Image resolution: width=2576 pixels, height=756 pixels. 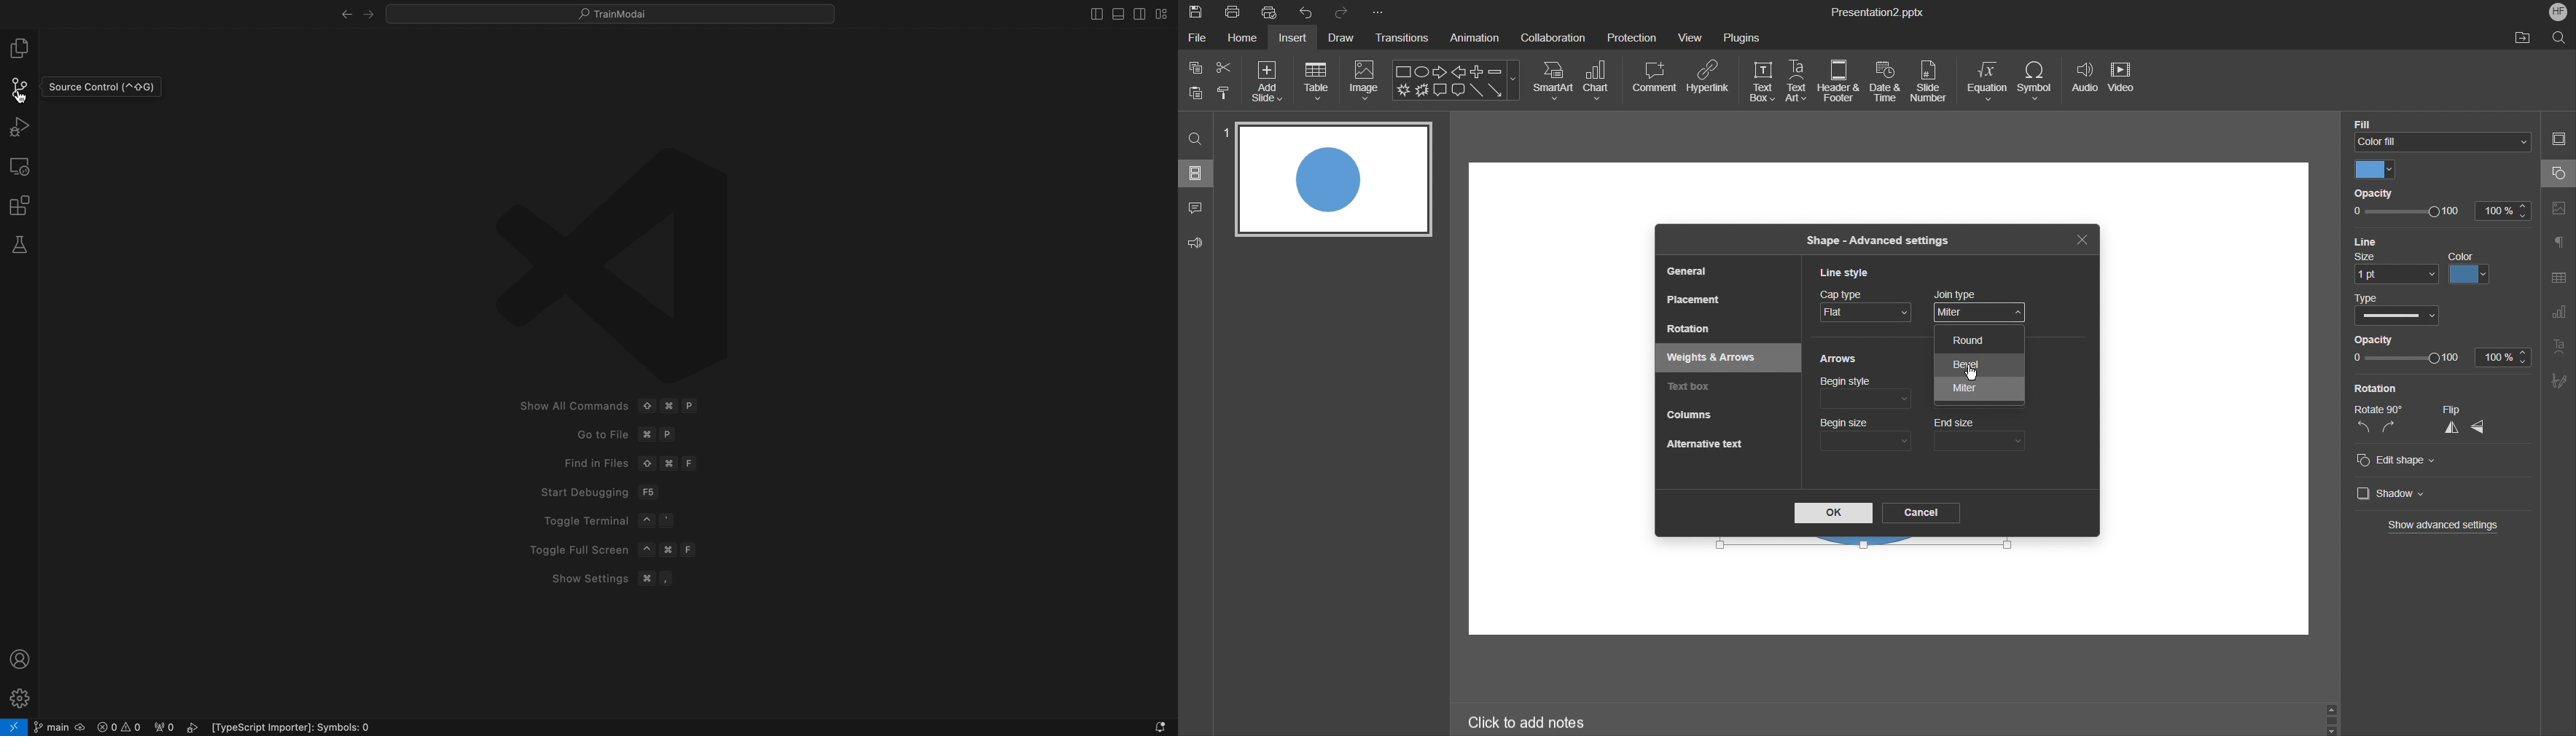 I want to click on Cut, so click(x=1225, y=67).